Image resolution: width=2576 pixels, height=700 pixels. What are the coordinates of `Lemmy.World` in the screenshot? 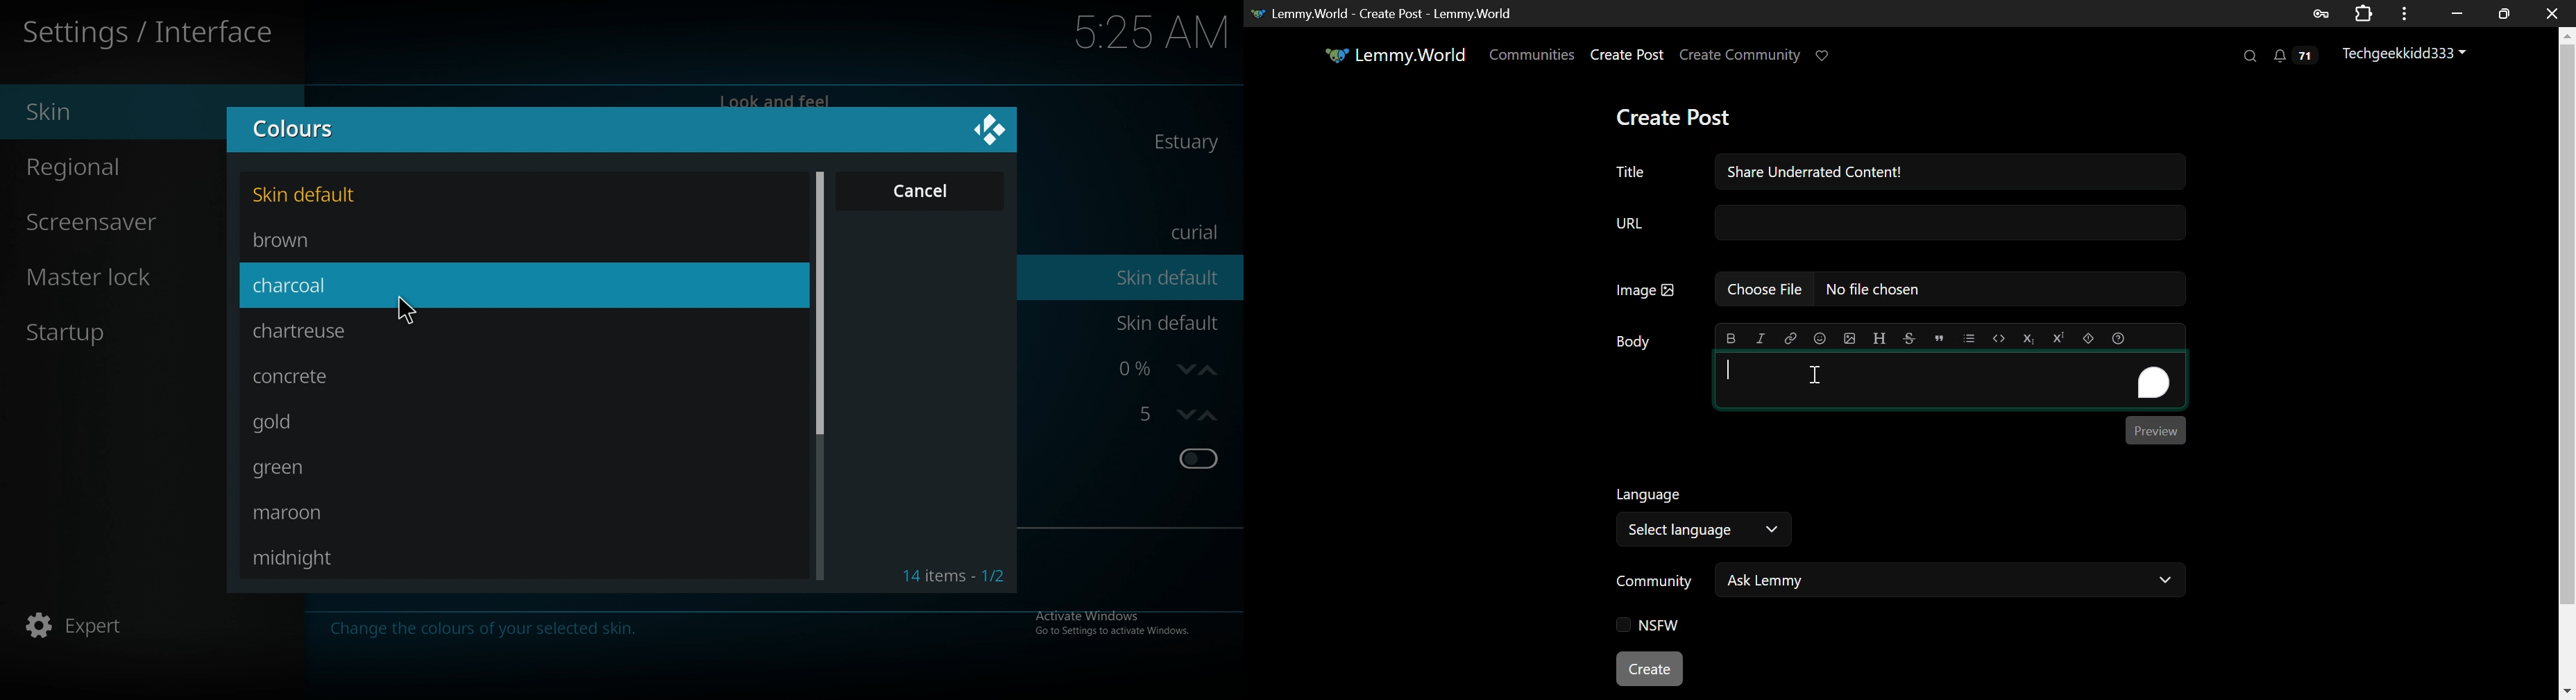 It's located at (1398, 55).